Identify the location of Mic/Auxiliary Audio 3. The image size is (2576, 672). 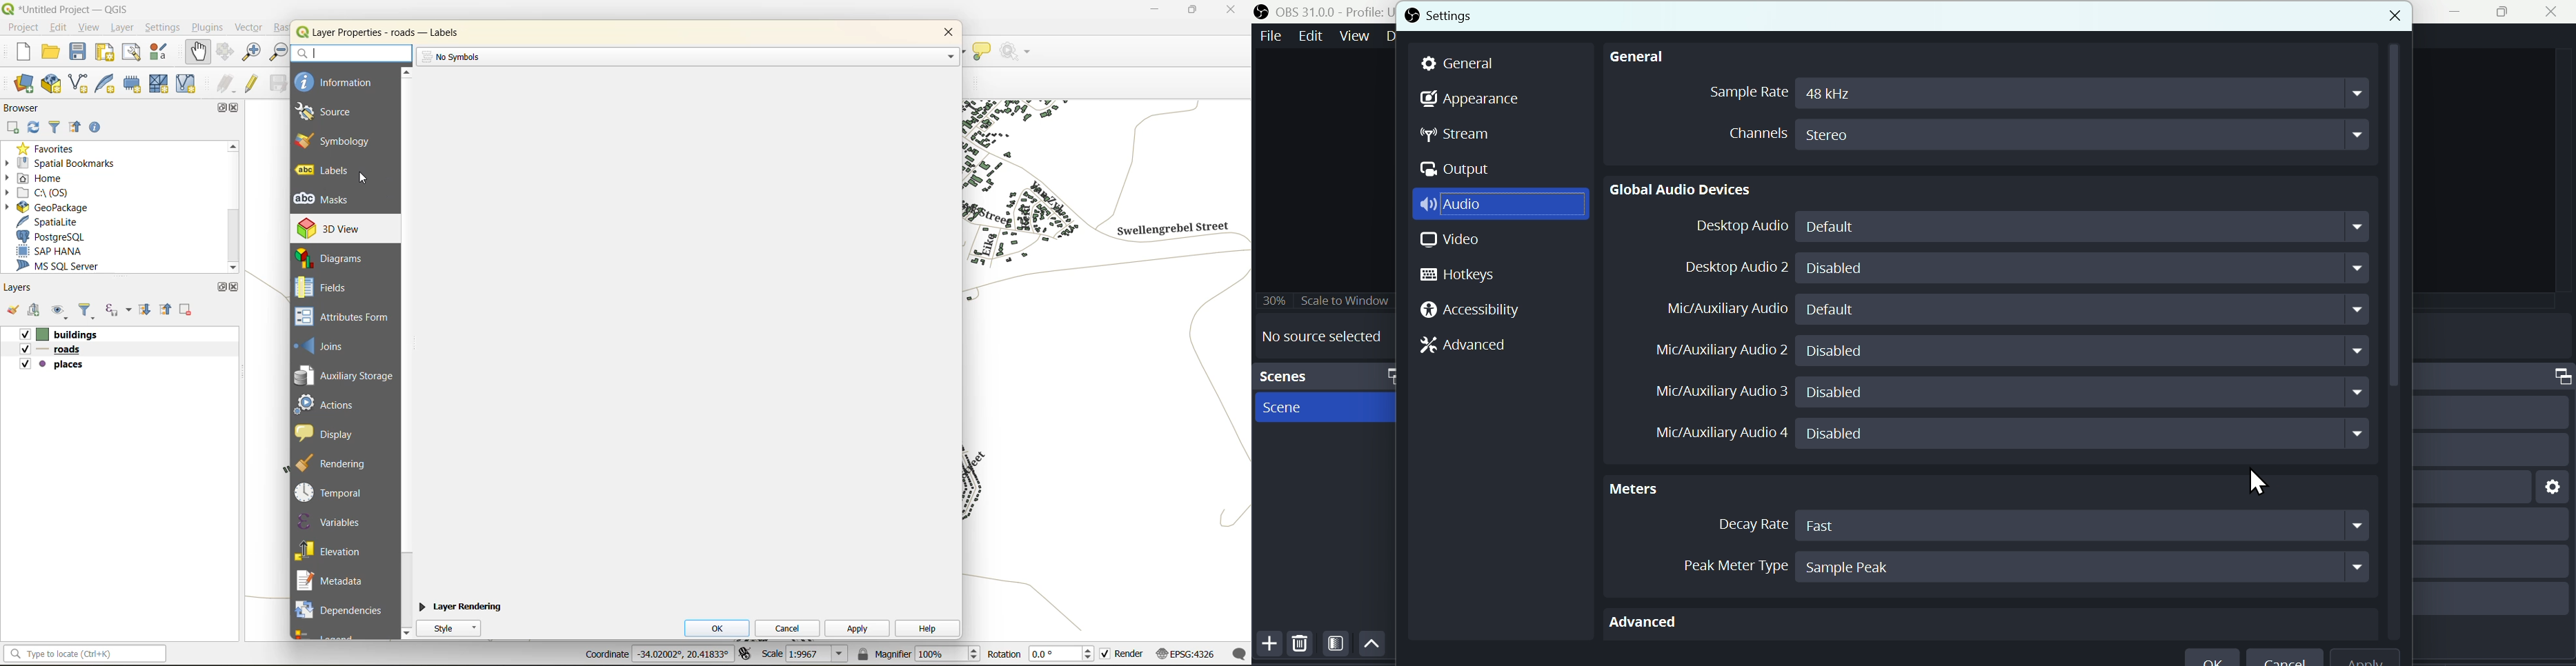
(1716, 390).